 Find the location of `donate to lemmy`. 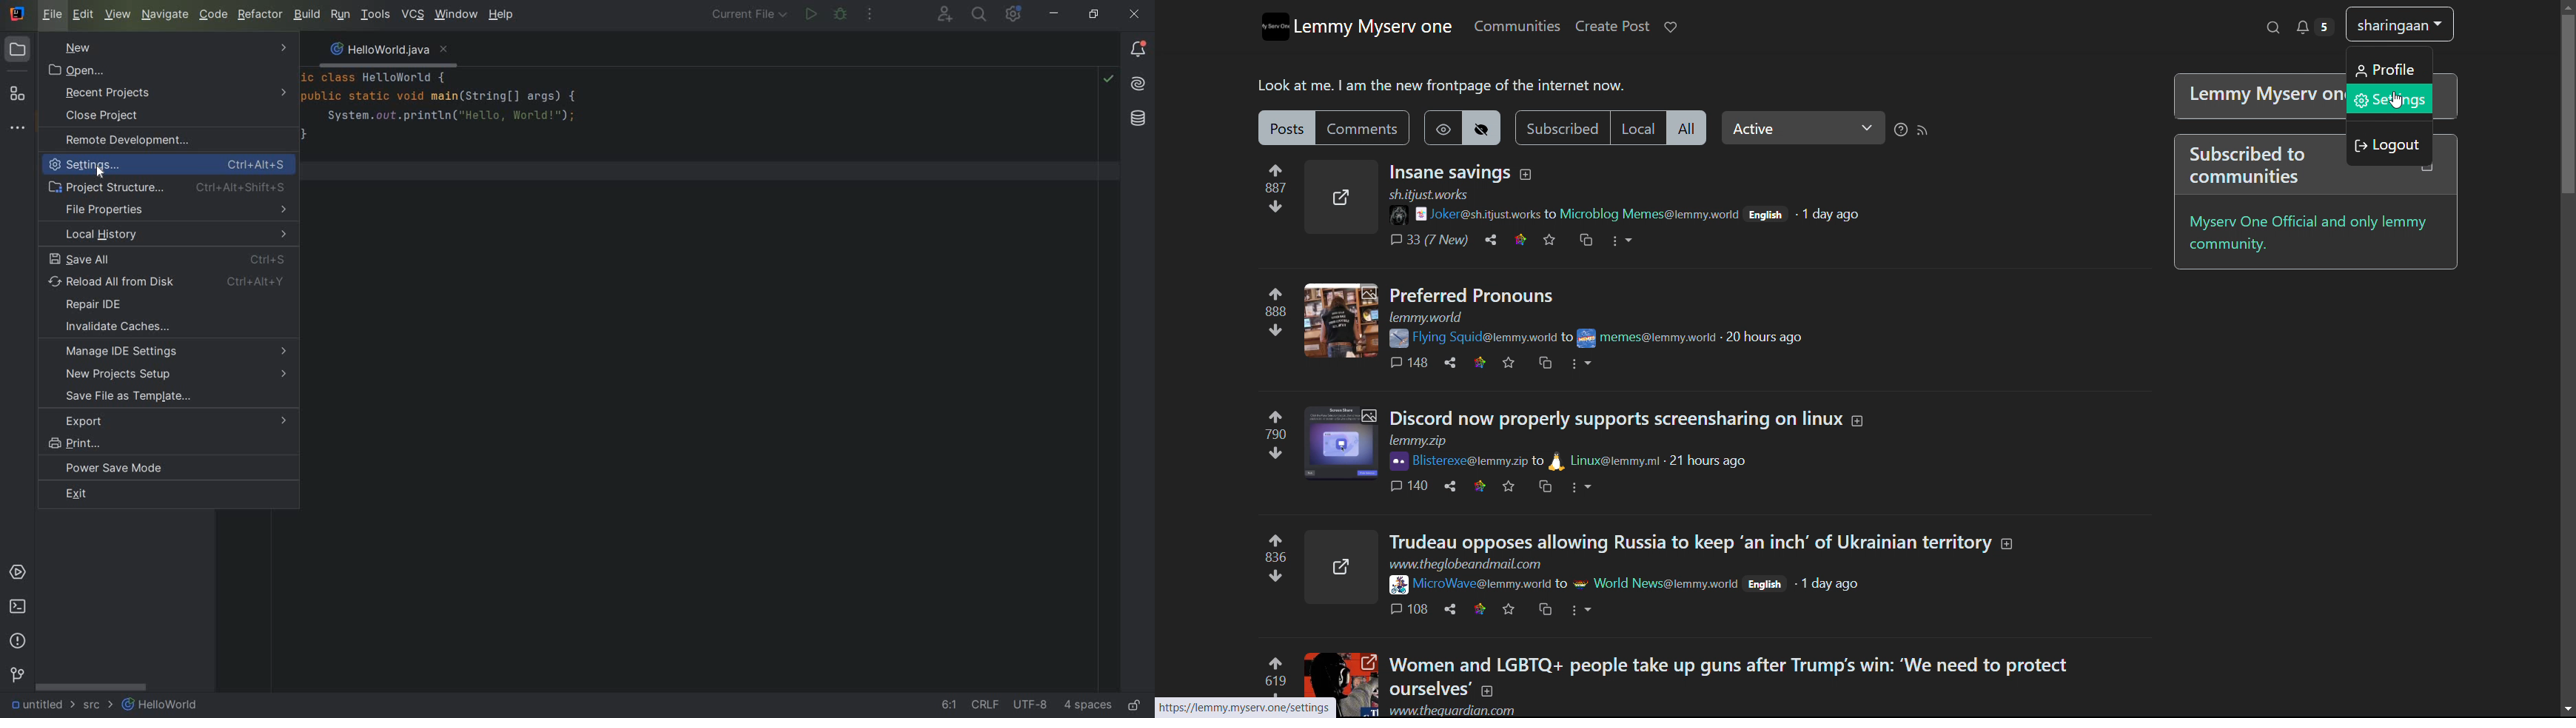

donate to lemmy is located at coordinates (1671, 27).